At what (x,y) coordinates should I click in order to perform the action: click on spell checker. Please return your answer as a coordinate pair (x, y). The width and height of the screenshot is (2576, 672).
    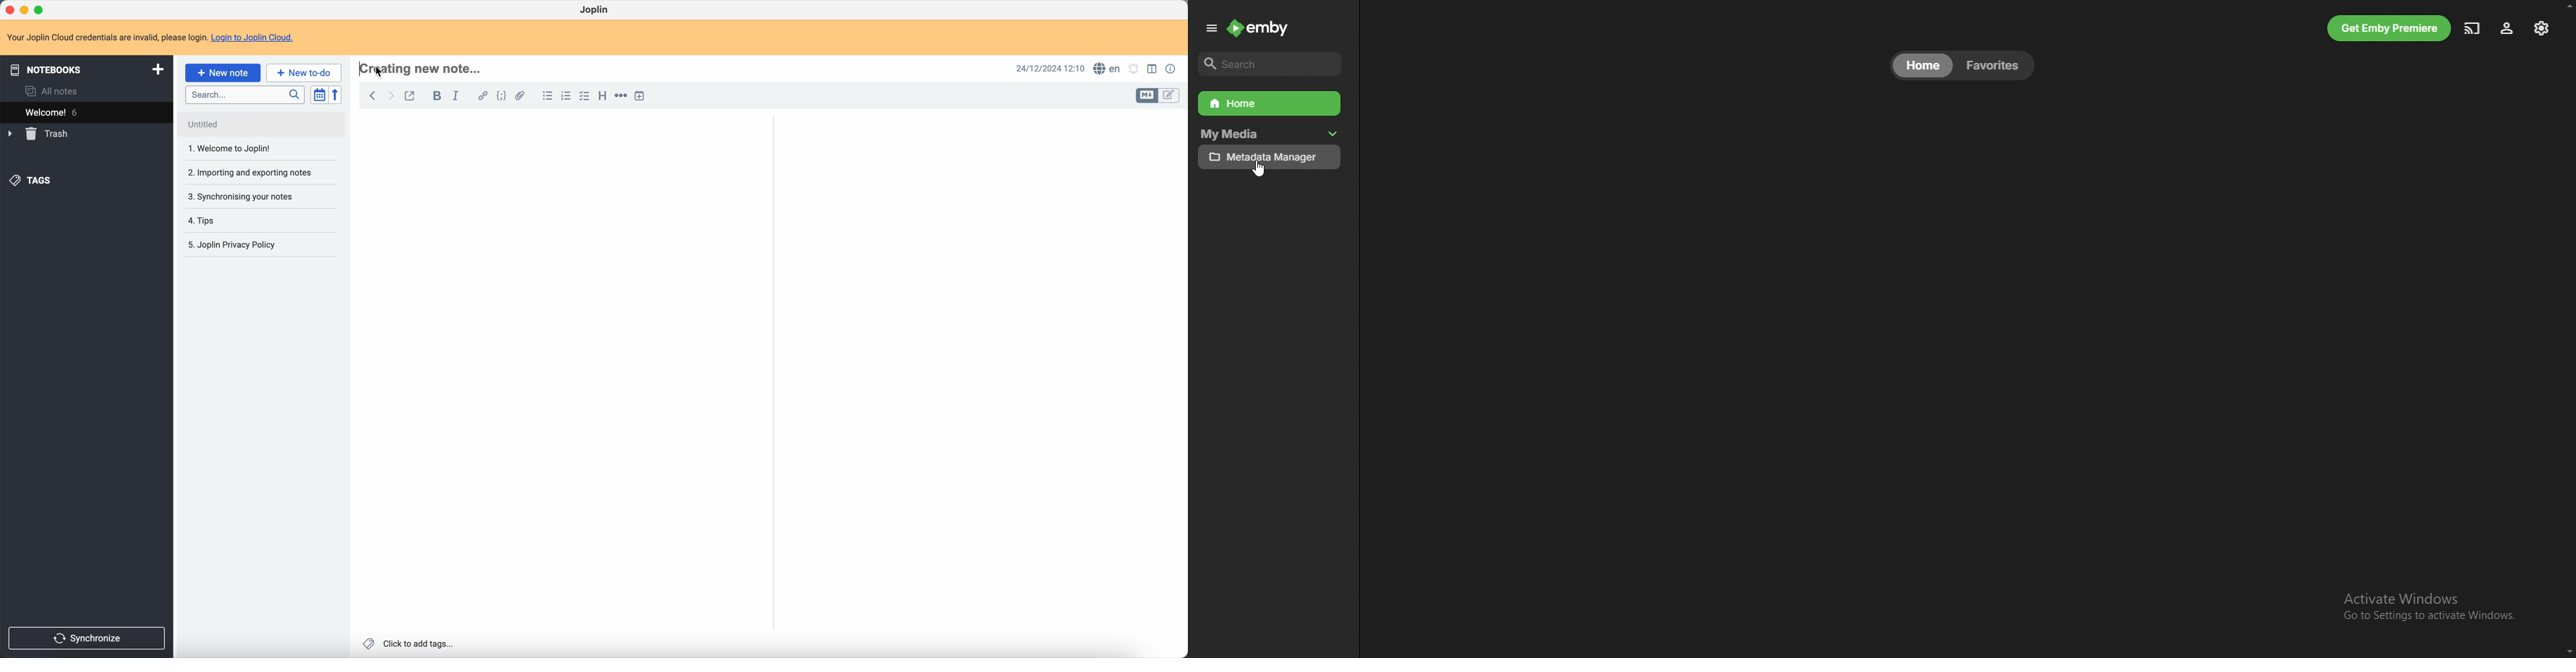
    Looking at the image, I should click on (1106, 68).